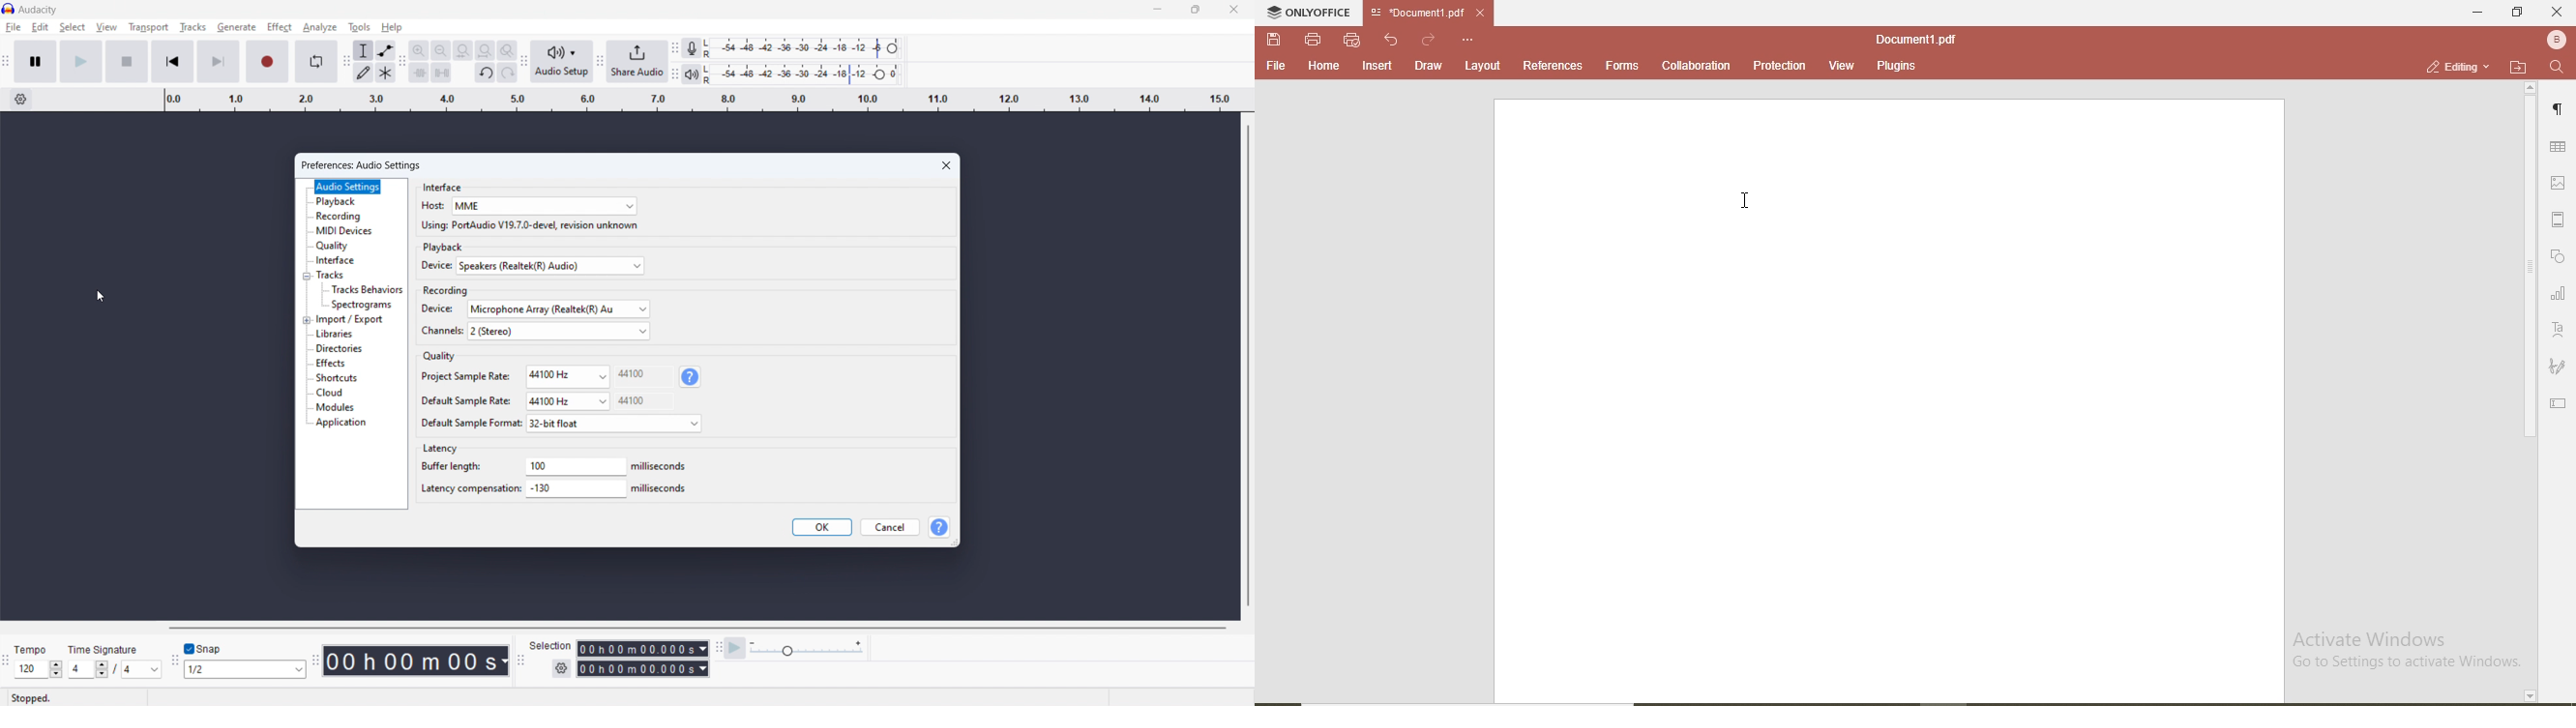  What do you see at coordinates (218, 61) in the screenshot?
I see `skip to end` at bounding box center [218, 61].